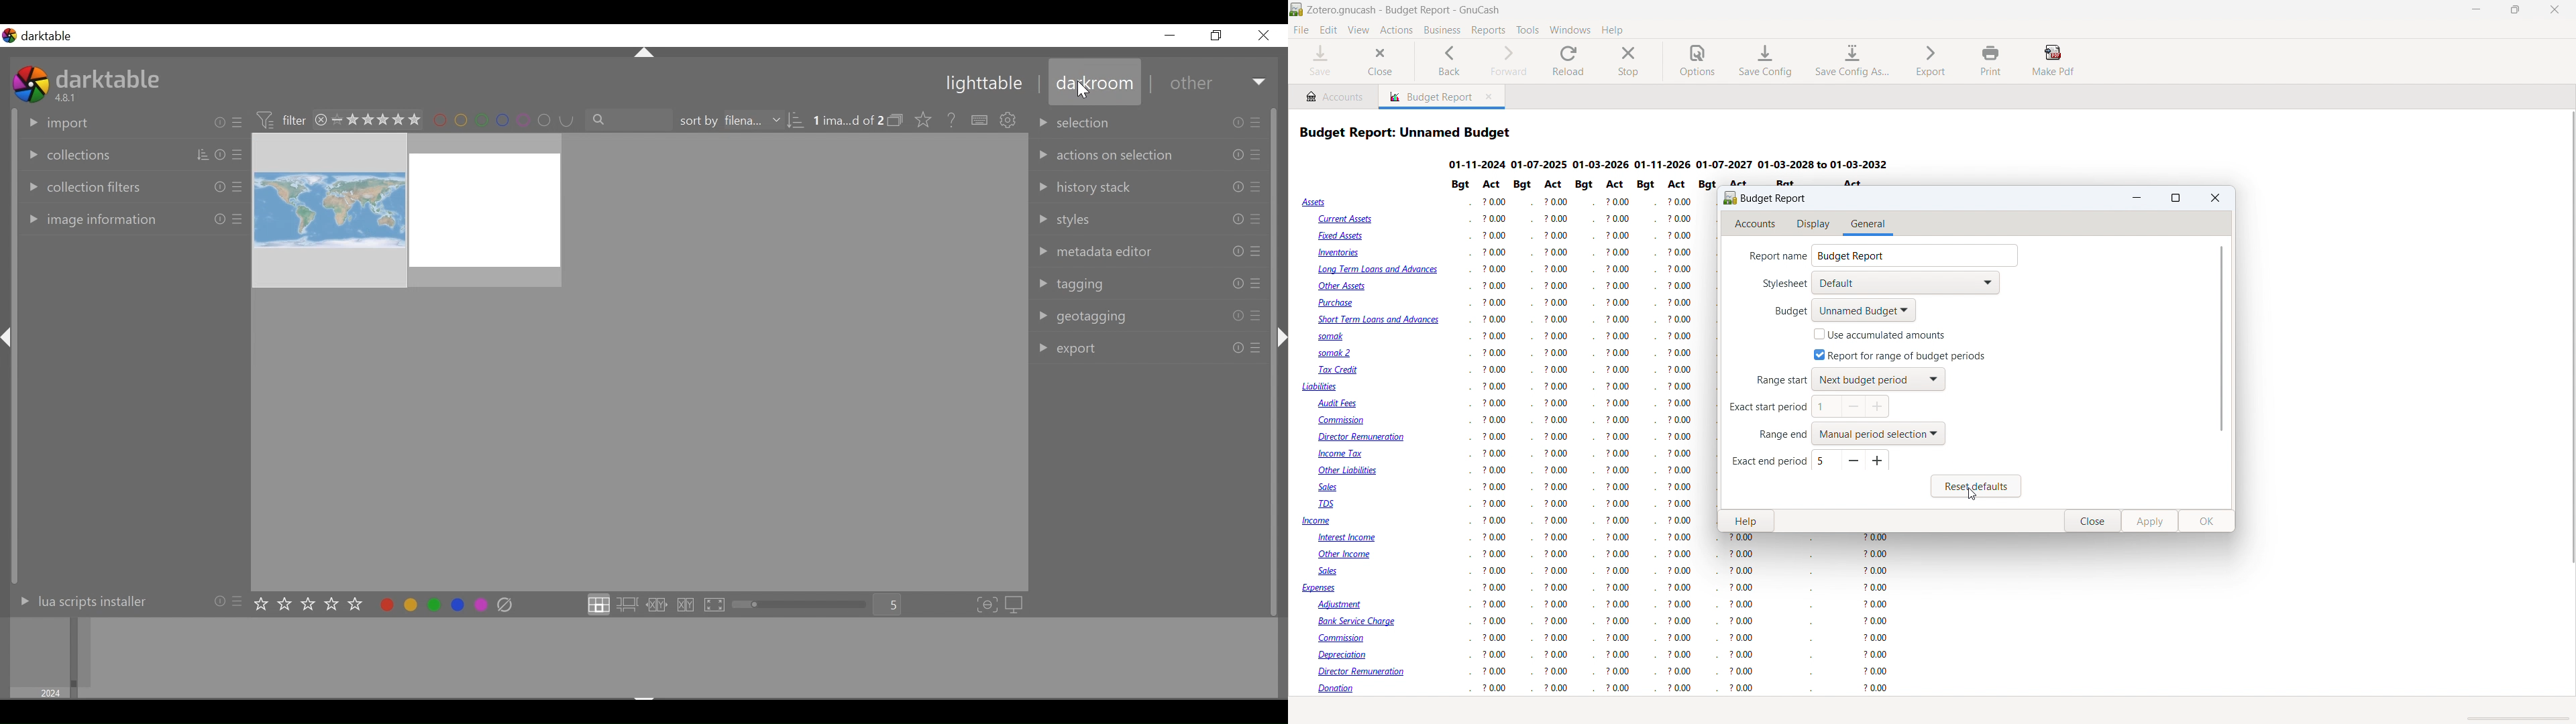 This screenshot has height=728, width=2576. Describe the element at coordinates (1427, 97) in the screenshot. I see `budget report tab` at that location.